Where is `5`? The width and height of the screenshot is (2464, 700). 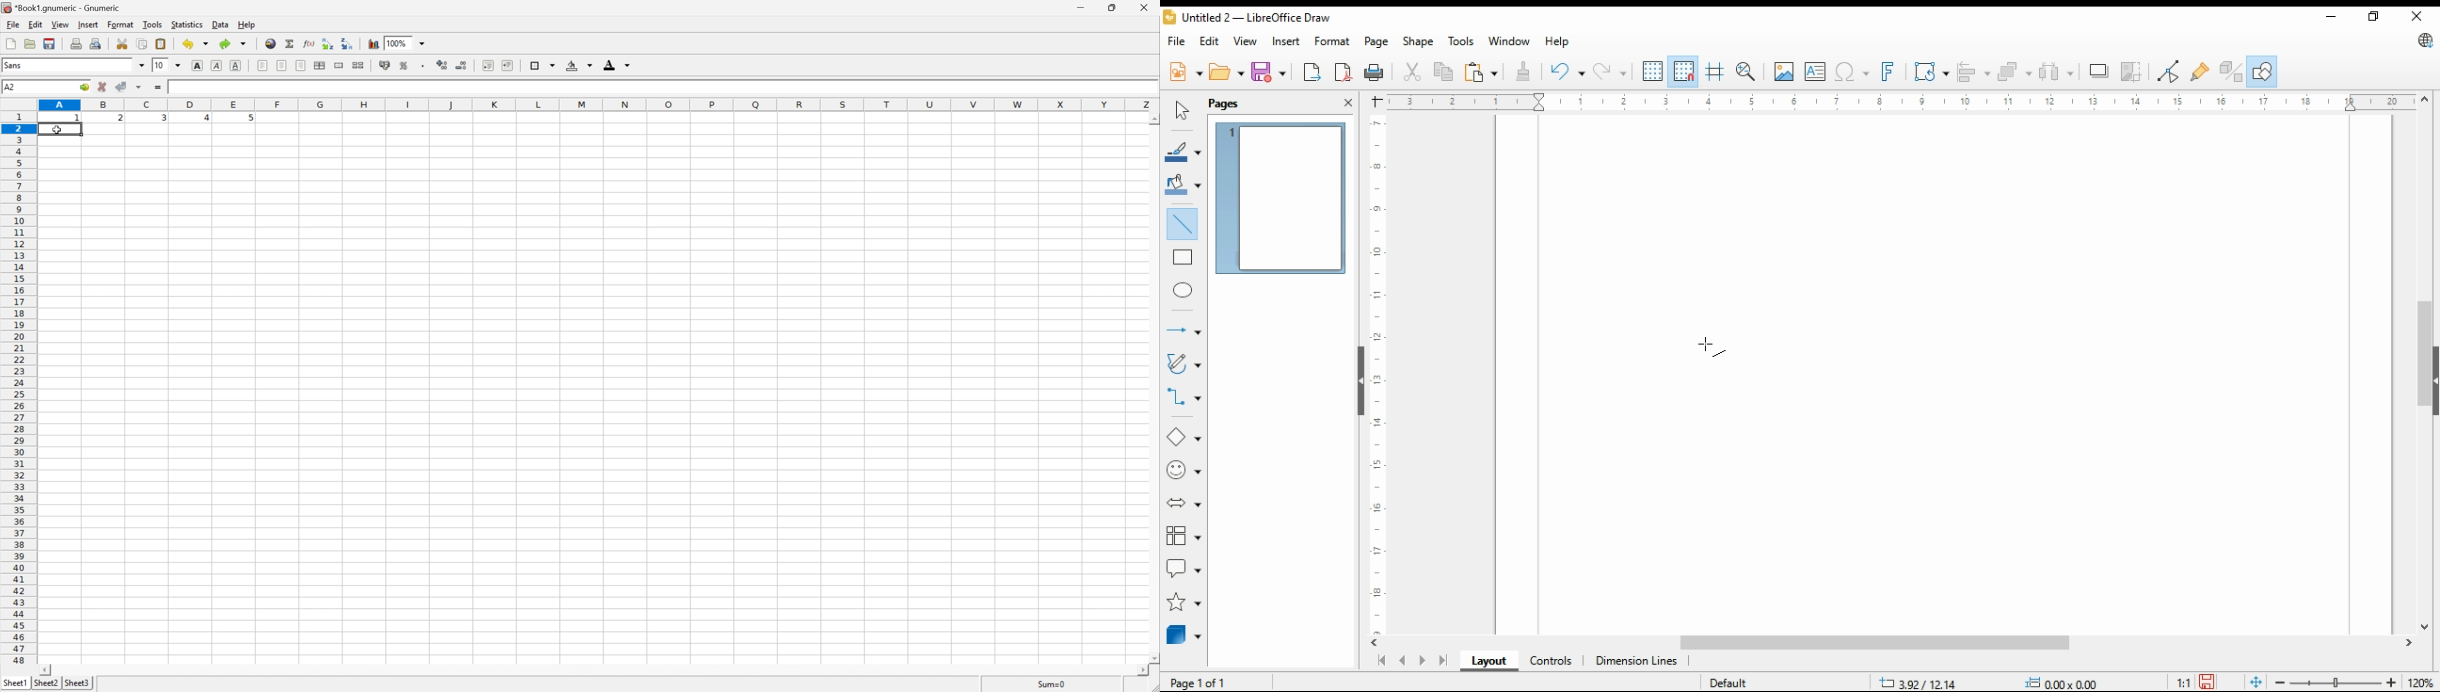
5 is located at coordinates (249, 120).